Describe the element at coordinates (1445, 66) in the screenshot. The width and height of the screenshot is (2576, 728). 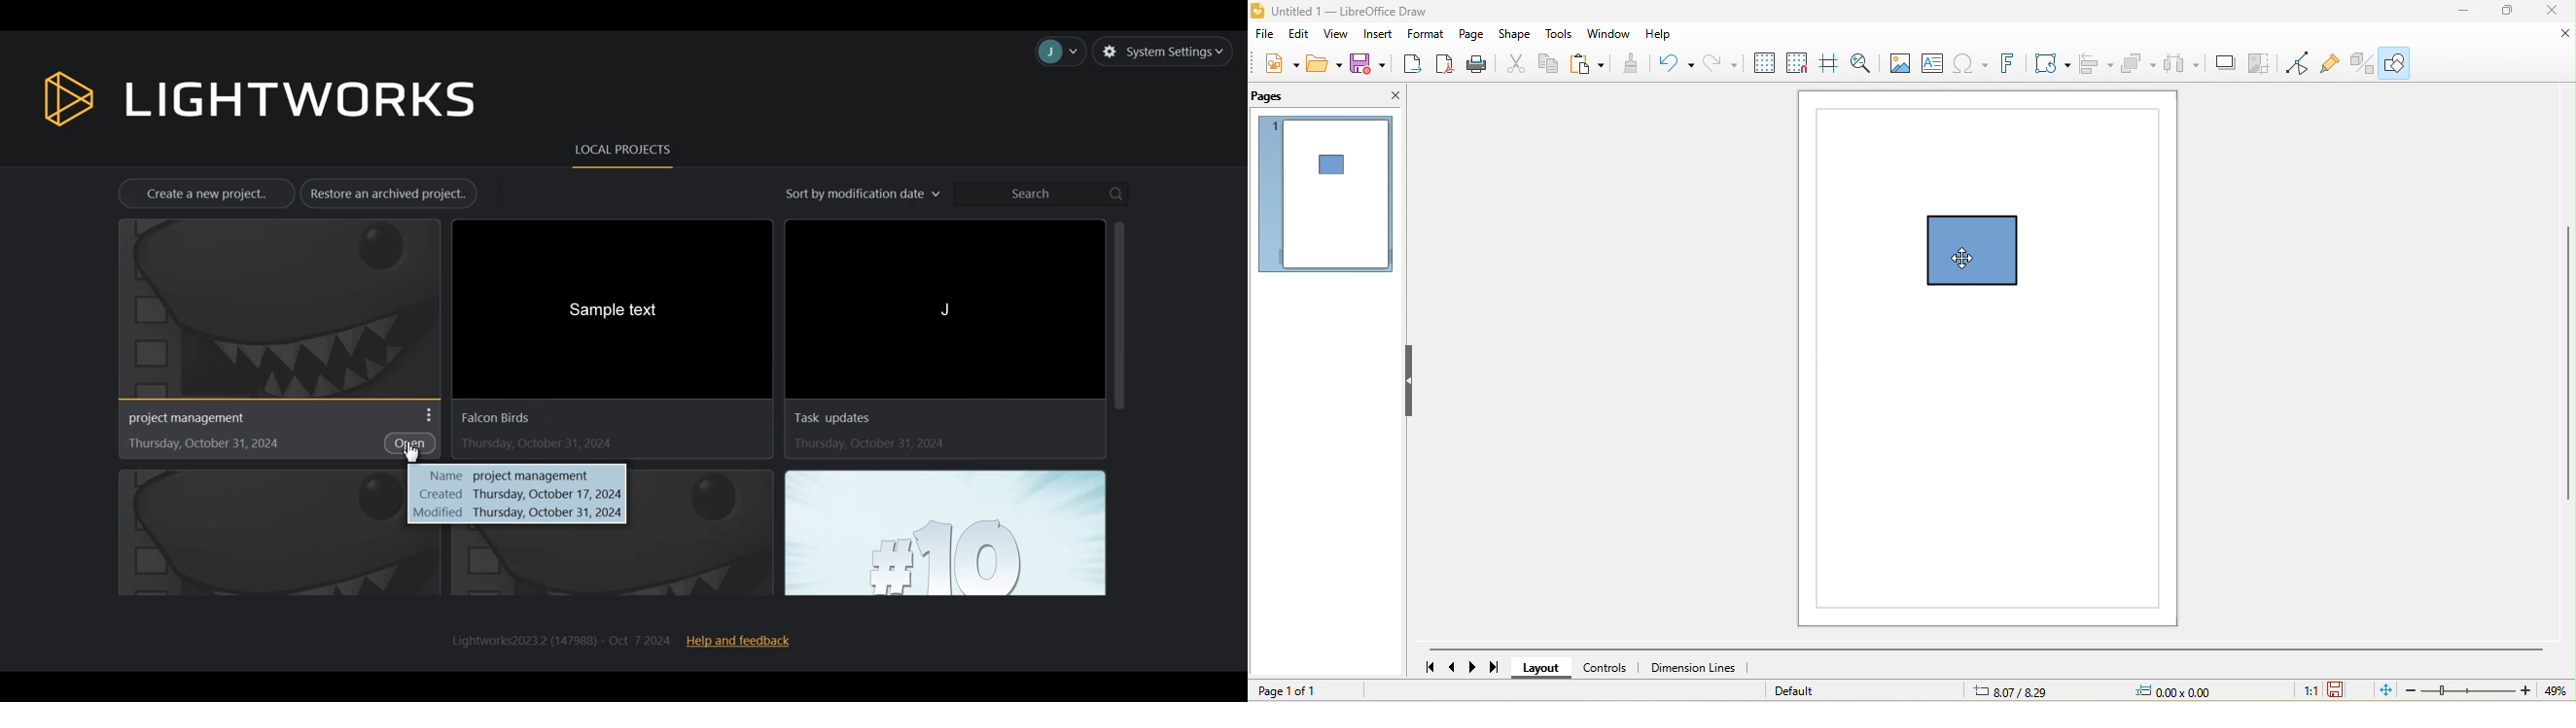
I see `export direct as pdf` at that location.